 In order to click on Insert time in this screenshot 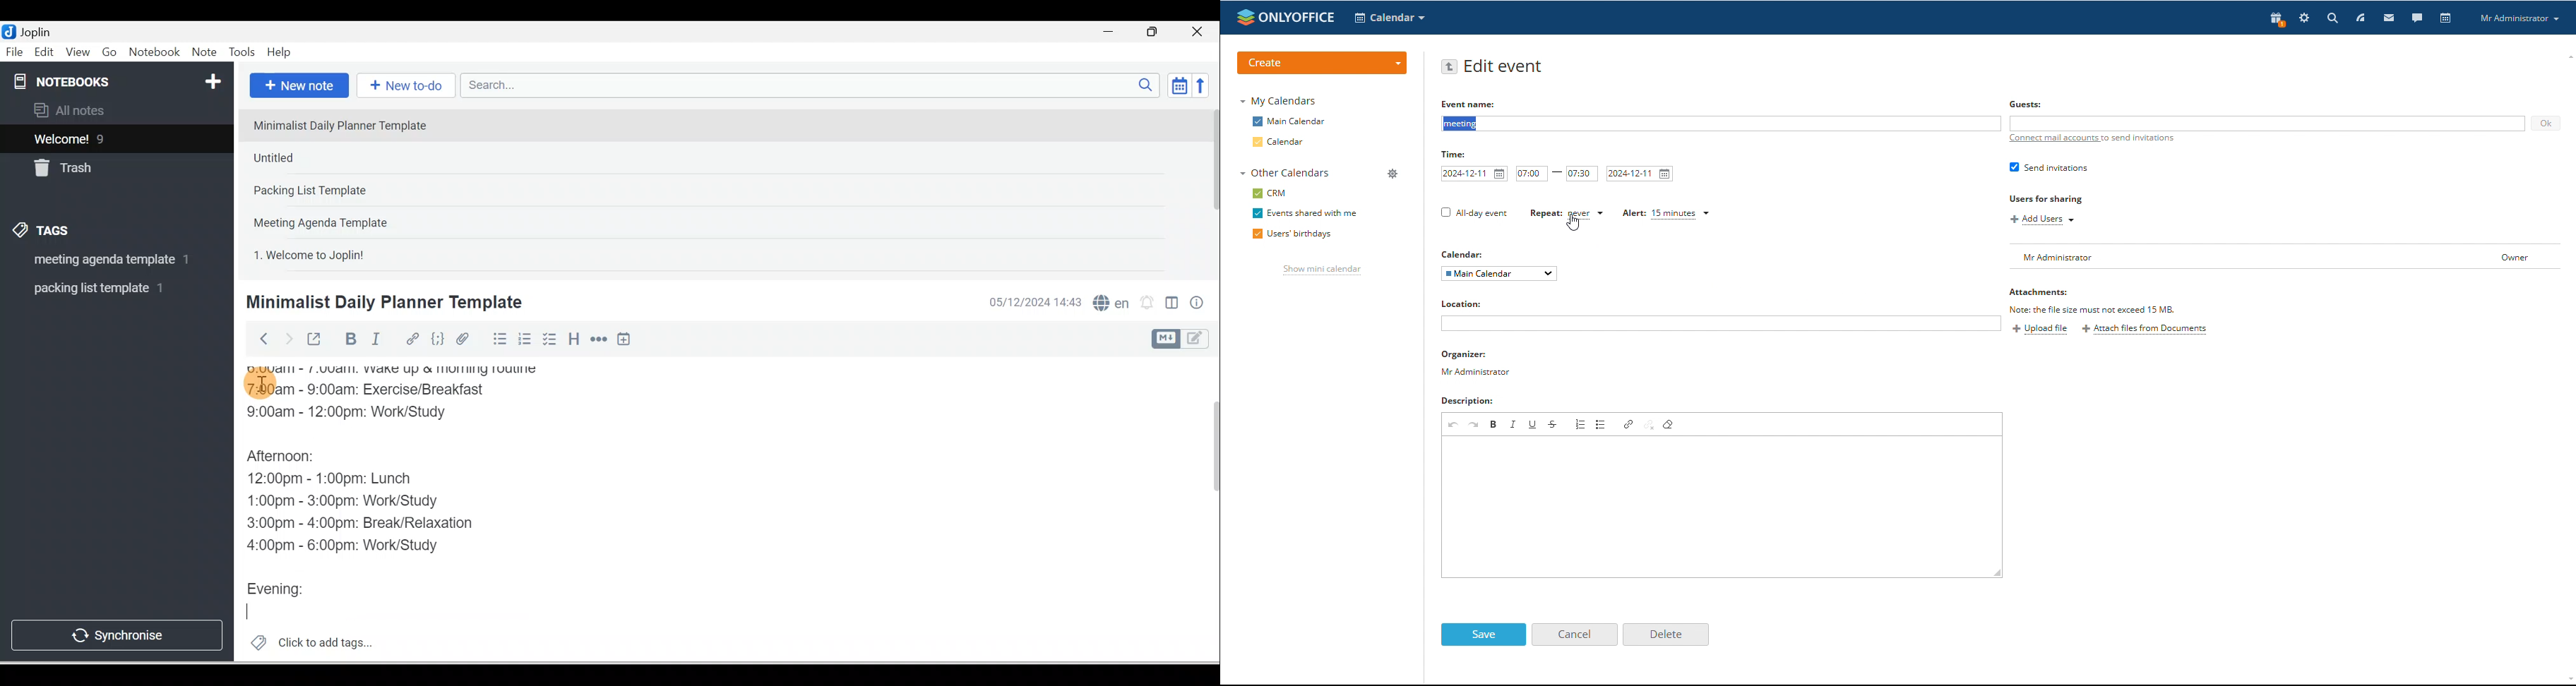, I will do `click(623, 340)`.